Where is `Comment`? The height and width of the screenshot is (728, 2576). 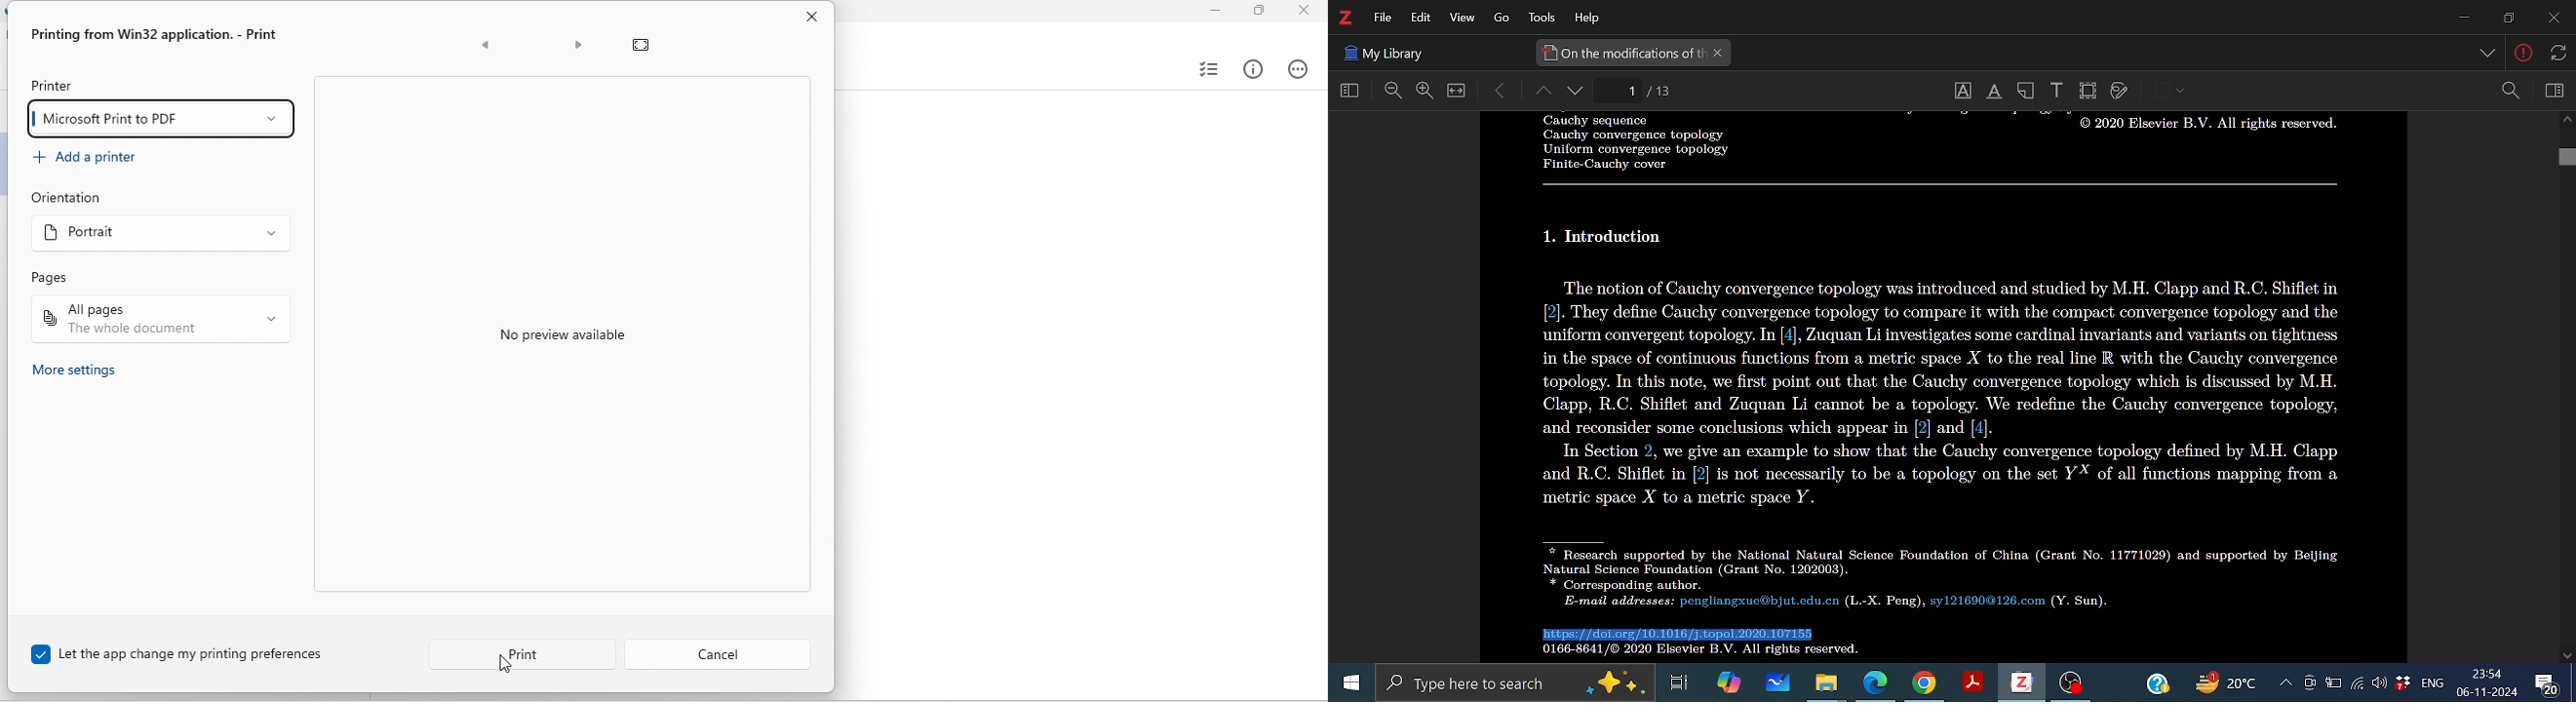
Comment is located at coordinates (2554, 682).